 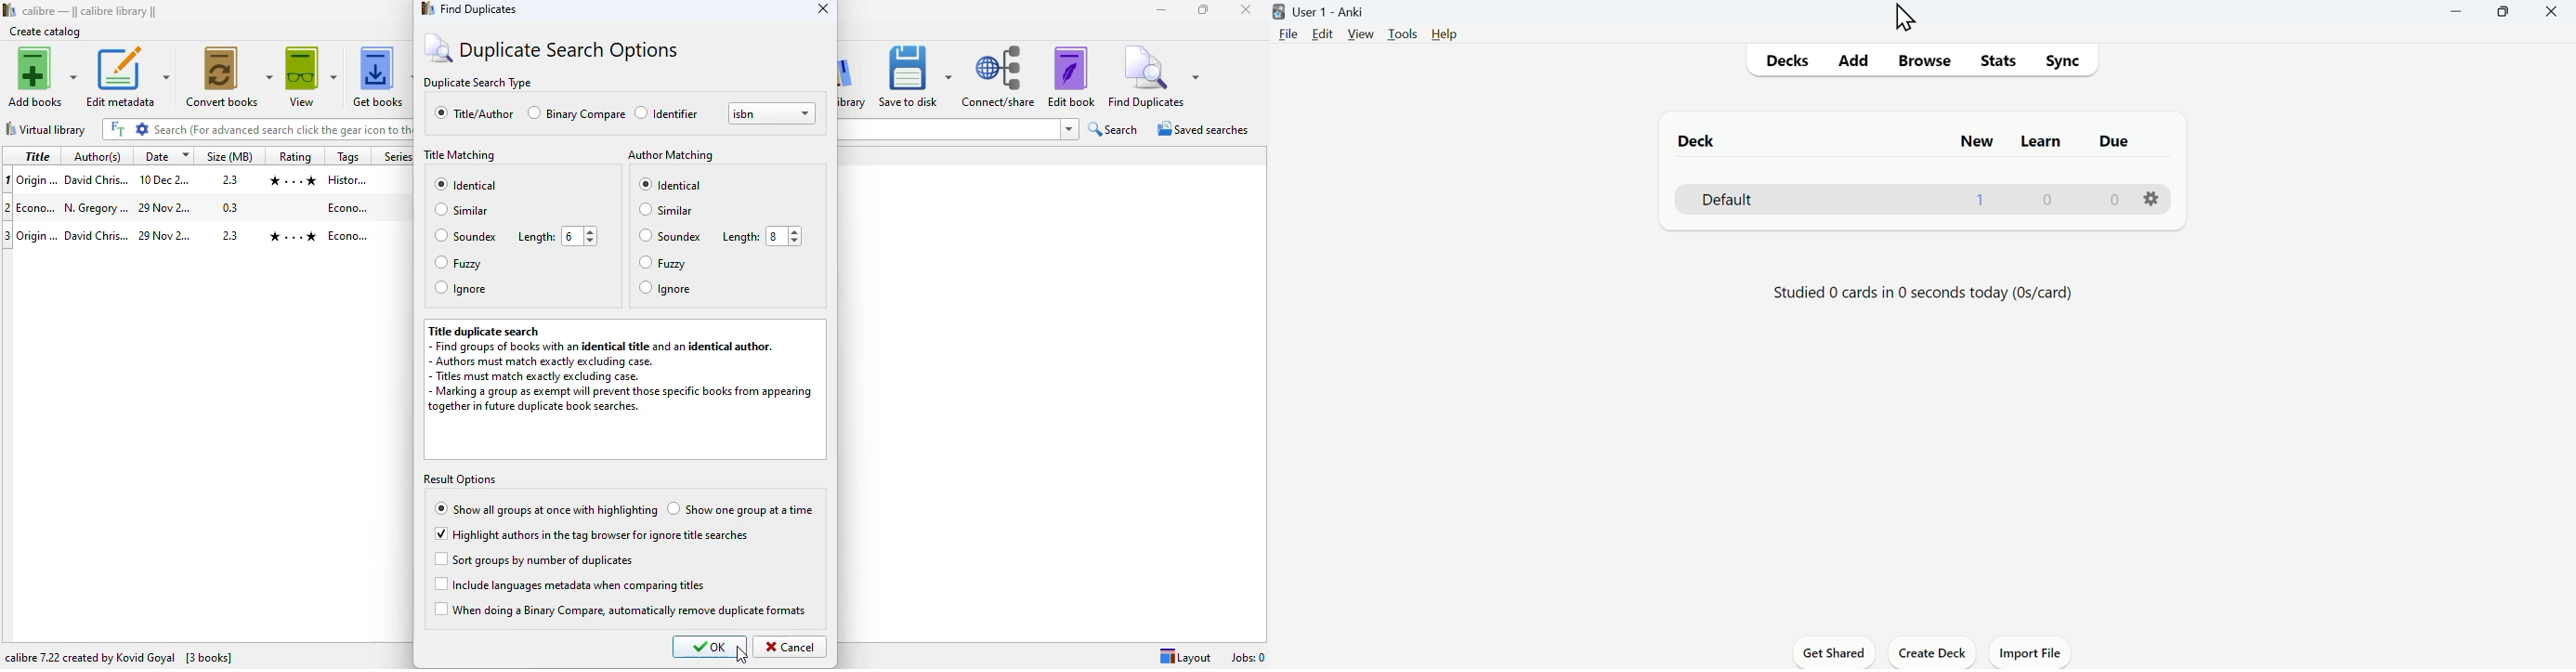 What do you see at coordinates (212, 208) in the screenshot?
I see `Econo...N.Dregory...29 Nov 2...0.3 Econo... Nov 2019` at bounding box center [212, 208].